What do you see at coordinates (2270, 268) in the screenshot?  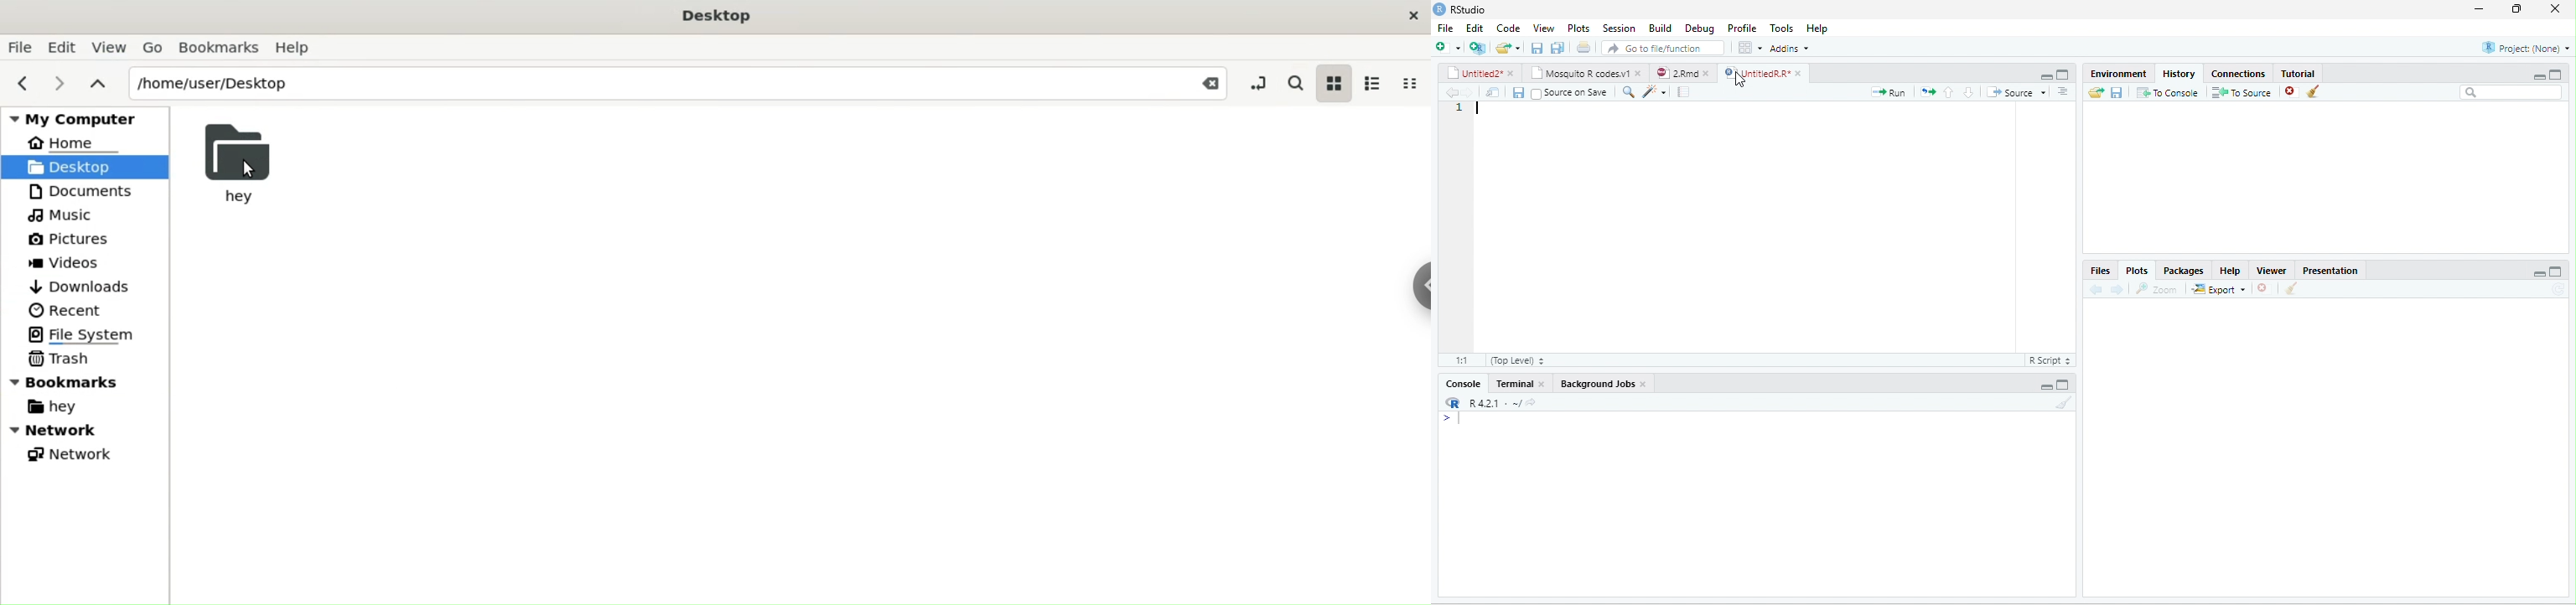 I see `viewer` at bounding box center [2270, 268].